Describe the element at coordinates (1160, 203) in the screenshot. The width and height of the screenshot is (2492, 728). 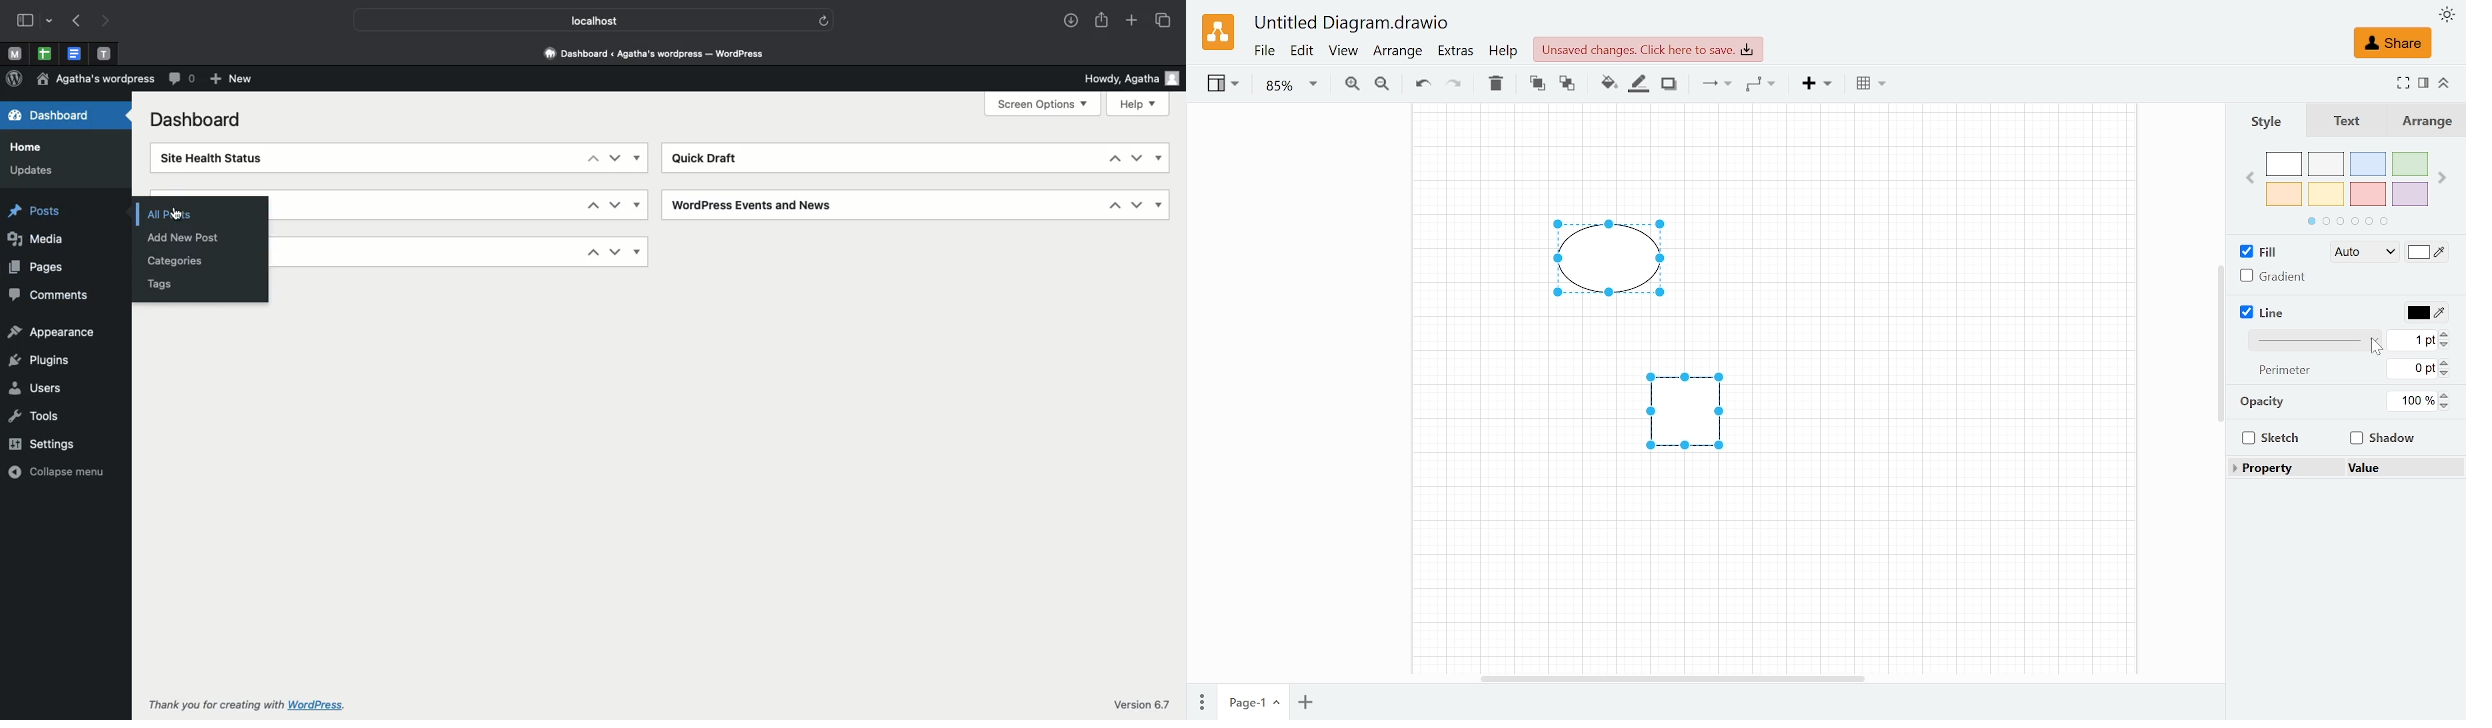
I see `Show` at that location.